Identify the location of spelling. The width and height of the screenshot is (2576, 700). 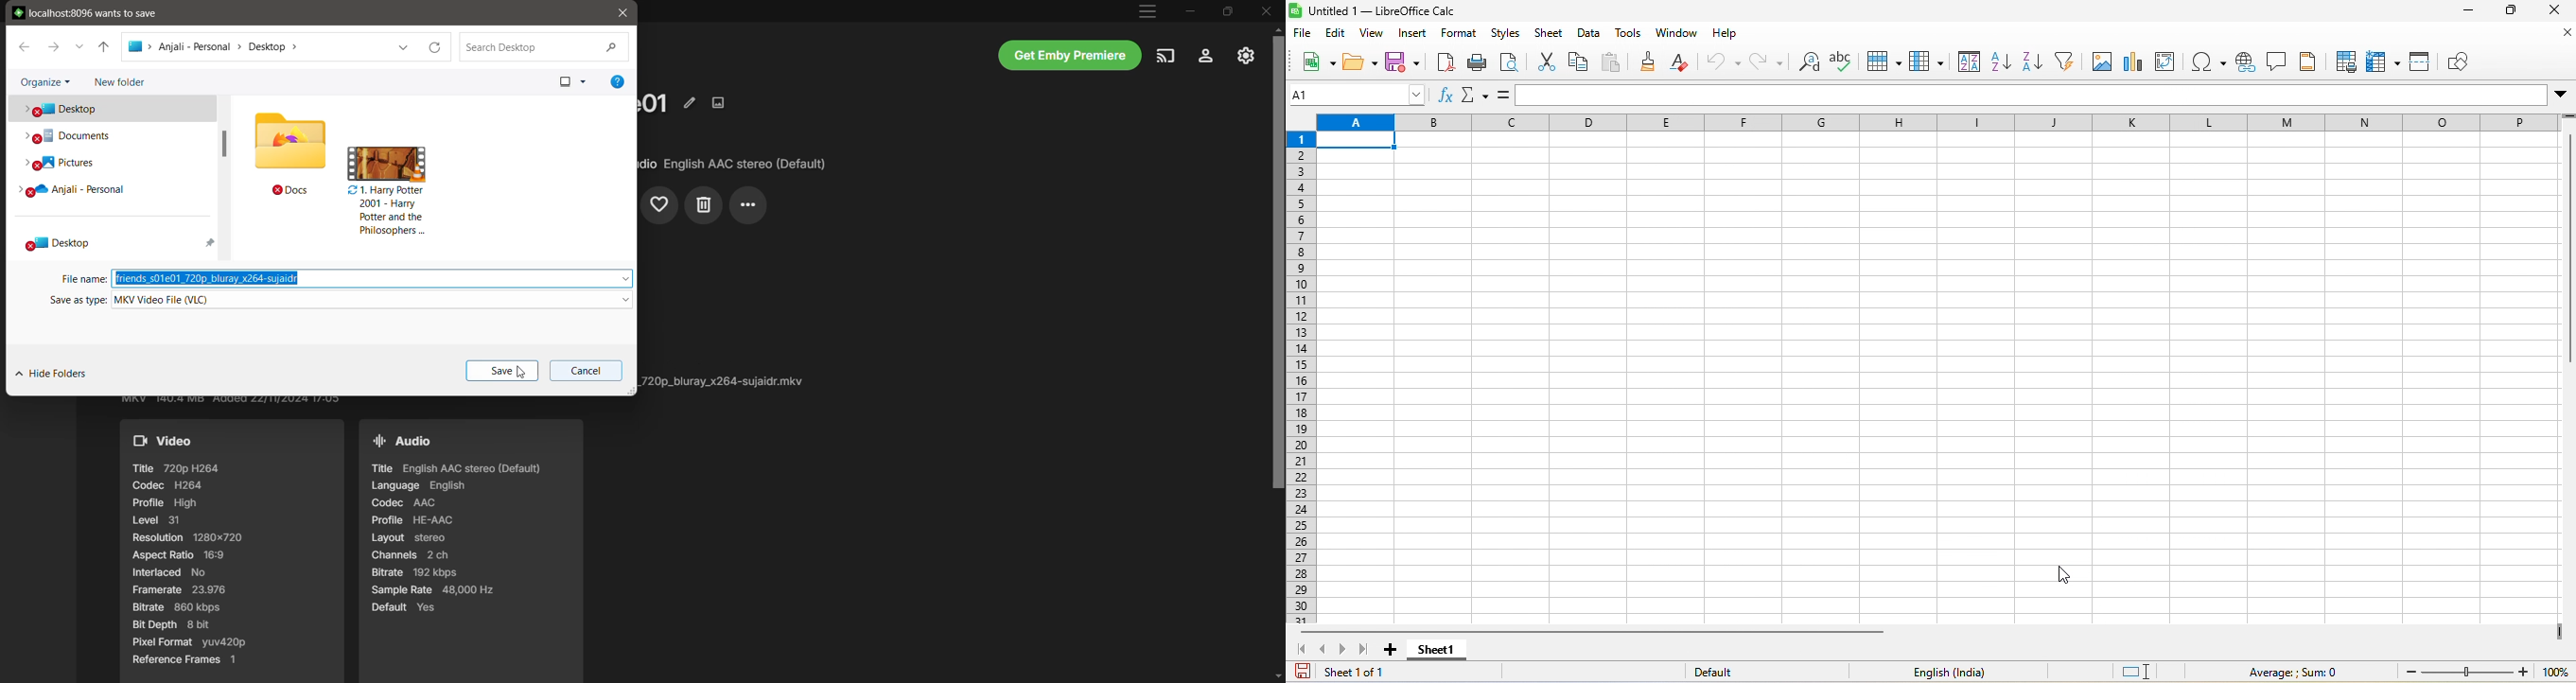
(1844, 61).